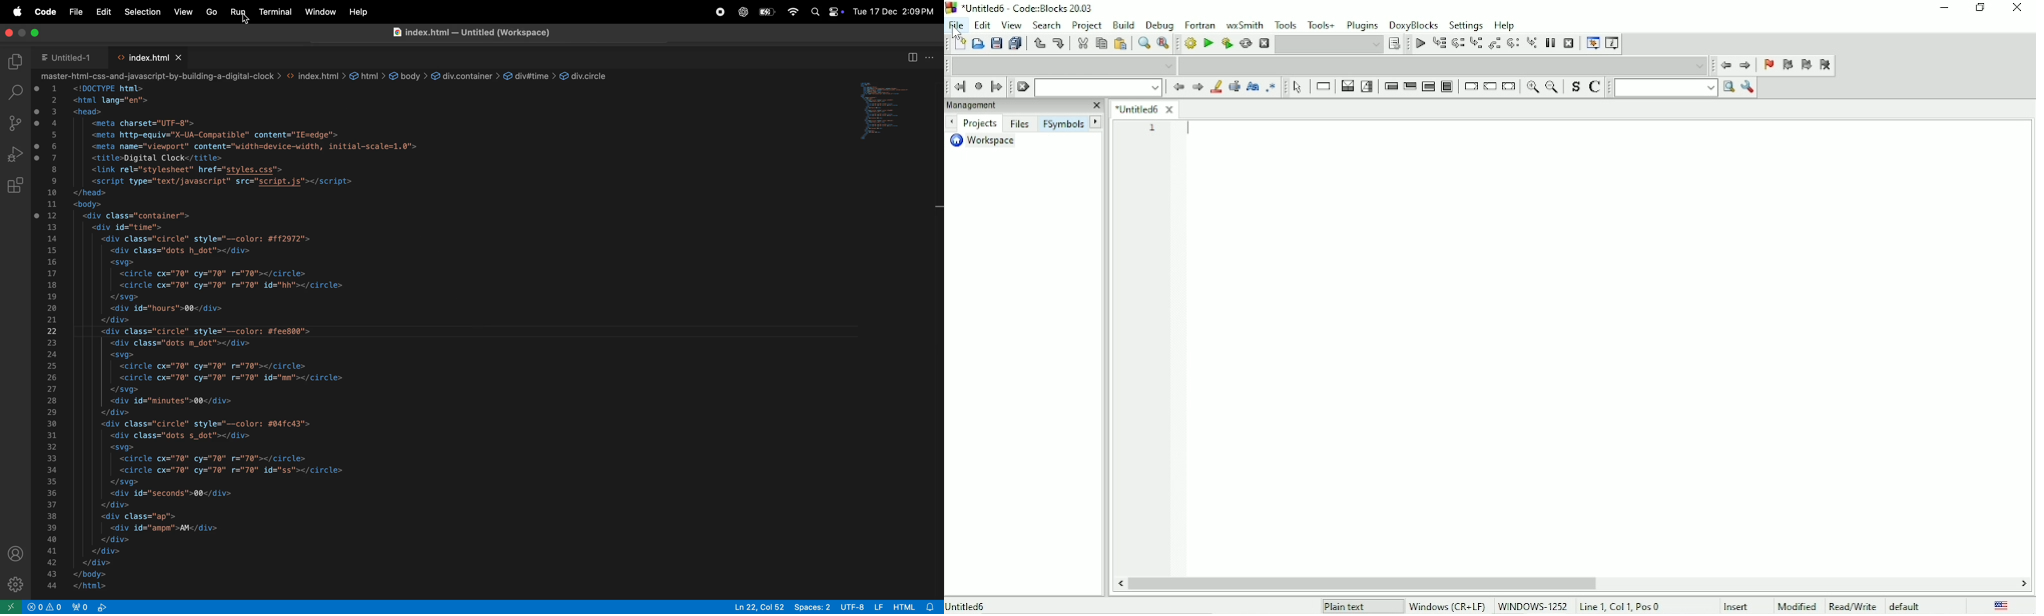 The width and height of the screenshot is (2044, 616). Describe the element at coordinates (1020, 124) in the screenshot. I see `Files` at that location.